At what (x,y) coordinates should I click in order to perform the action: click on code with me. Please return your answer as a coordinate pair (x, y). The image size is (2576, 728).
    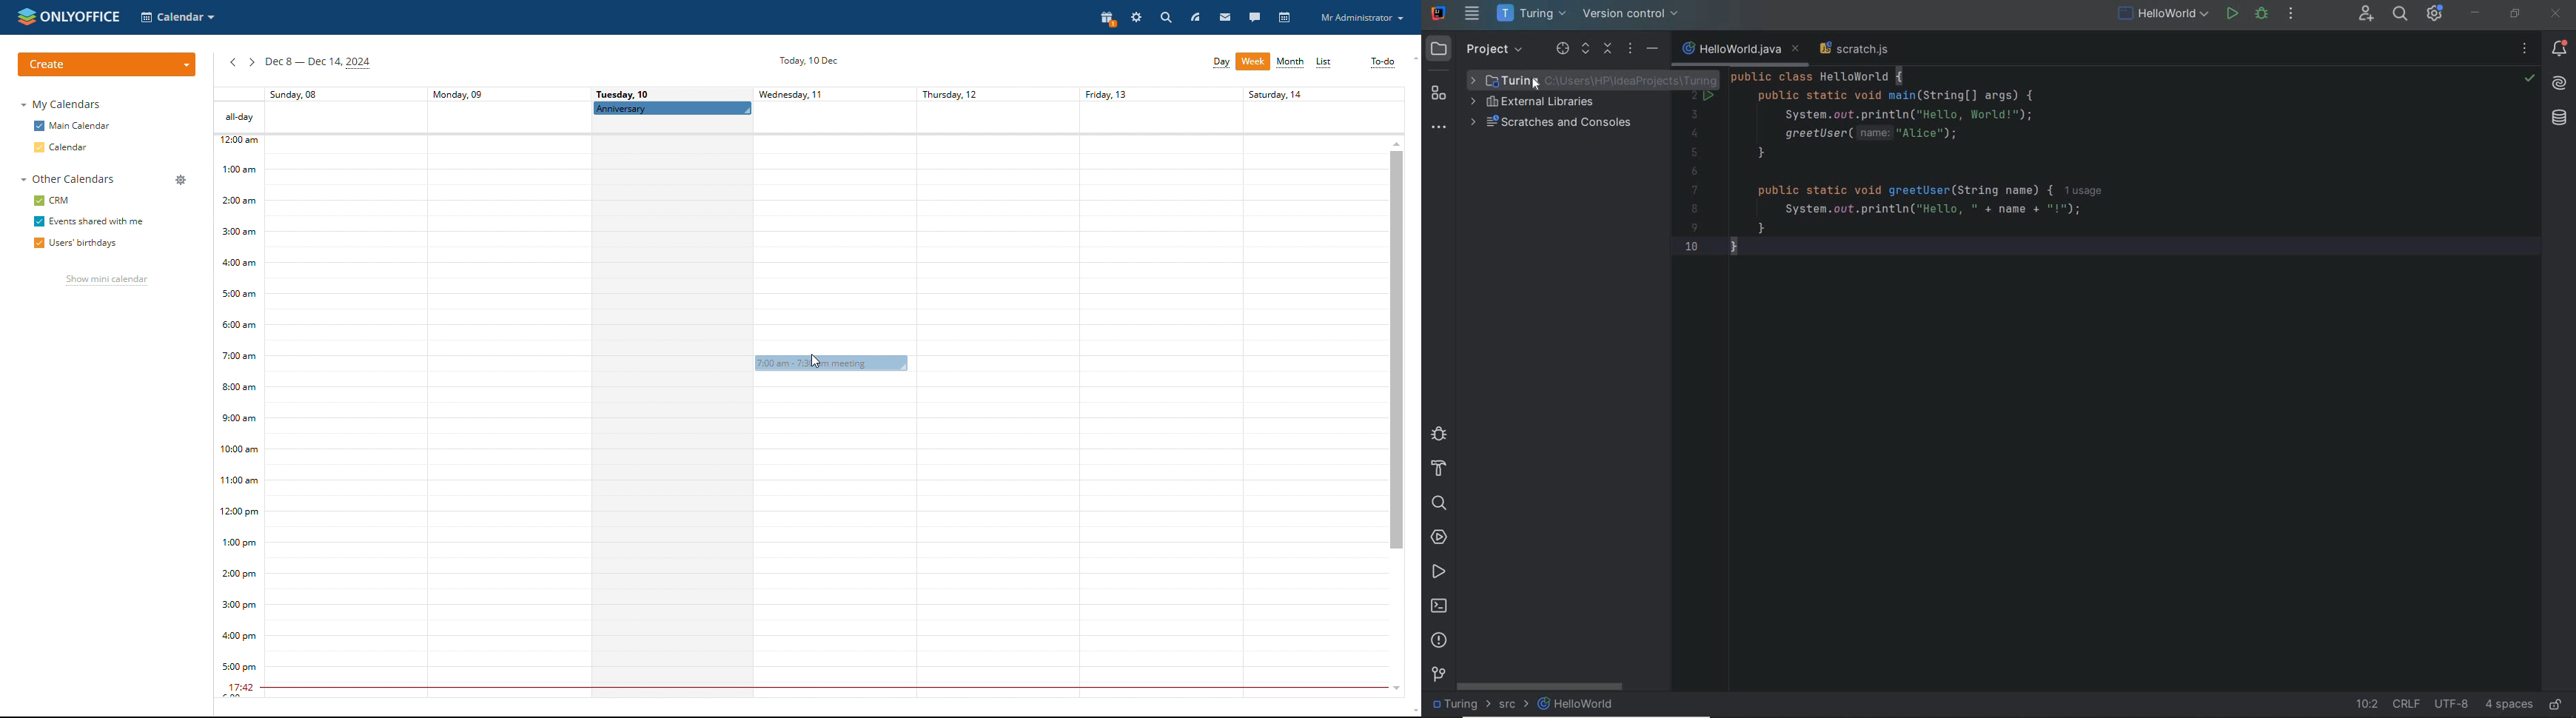
    Looking at the image, I should click on (2366, 19).